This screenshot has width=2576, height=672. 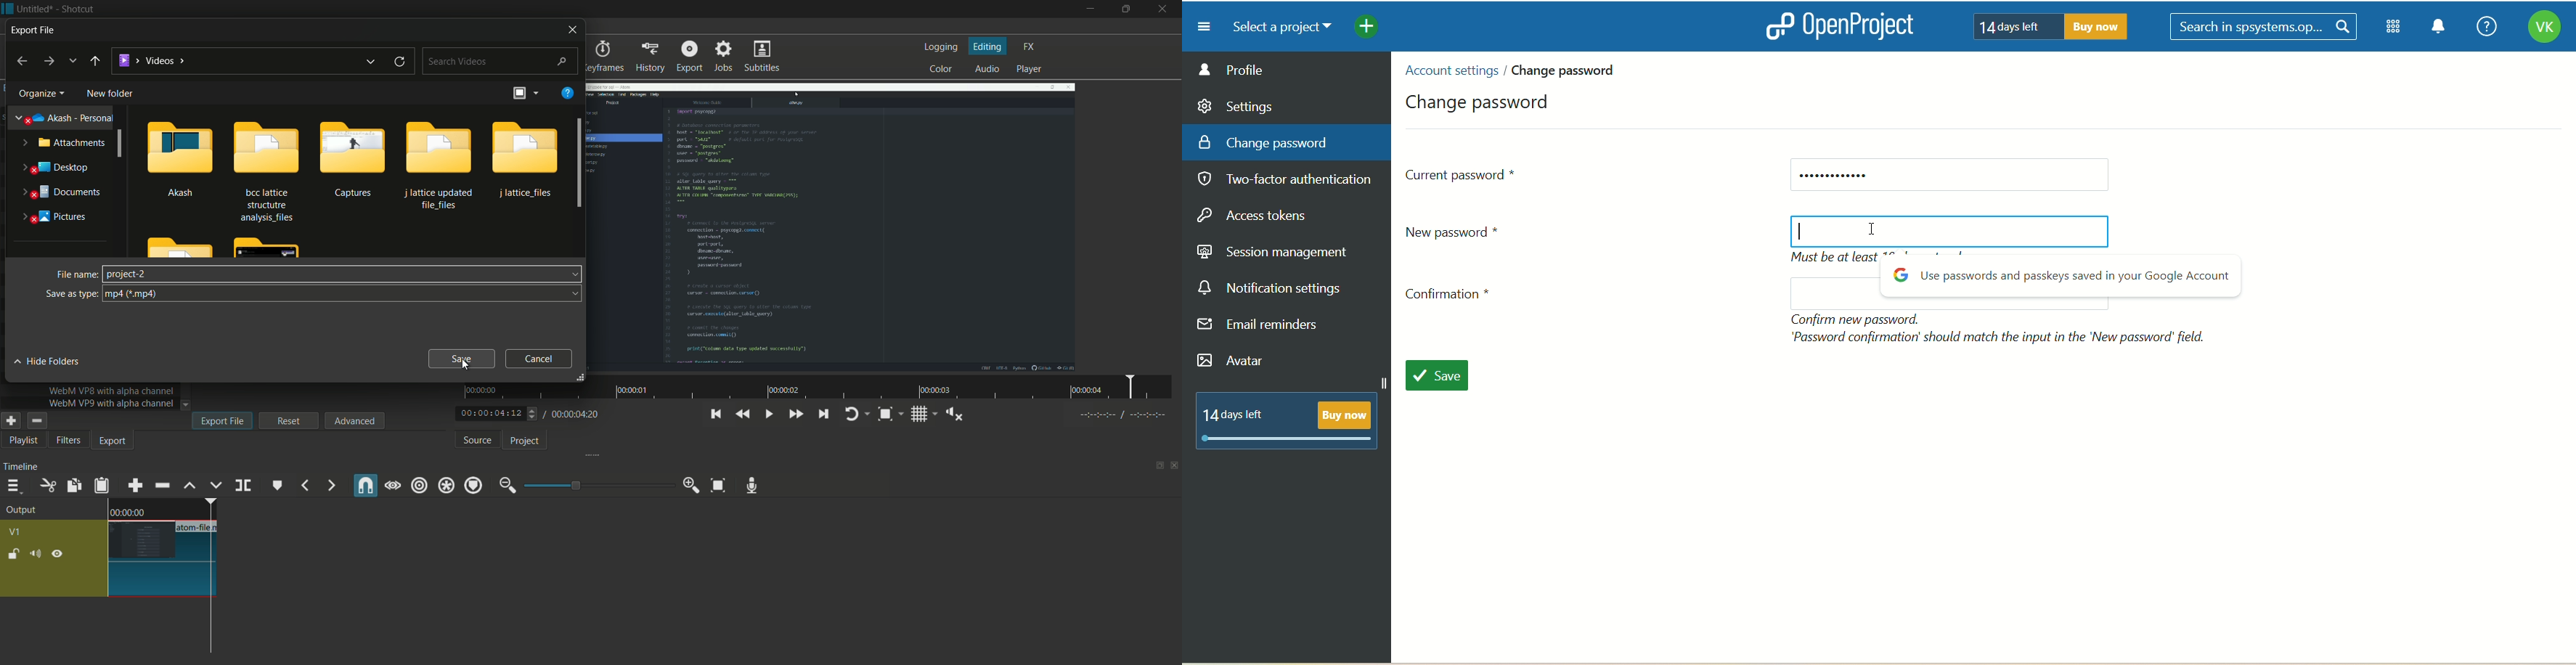 What do you see at coordinates (353, 421) in the screenshot?
I see `advanced` at bounding box center [353, 421].